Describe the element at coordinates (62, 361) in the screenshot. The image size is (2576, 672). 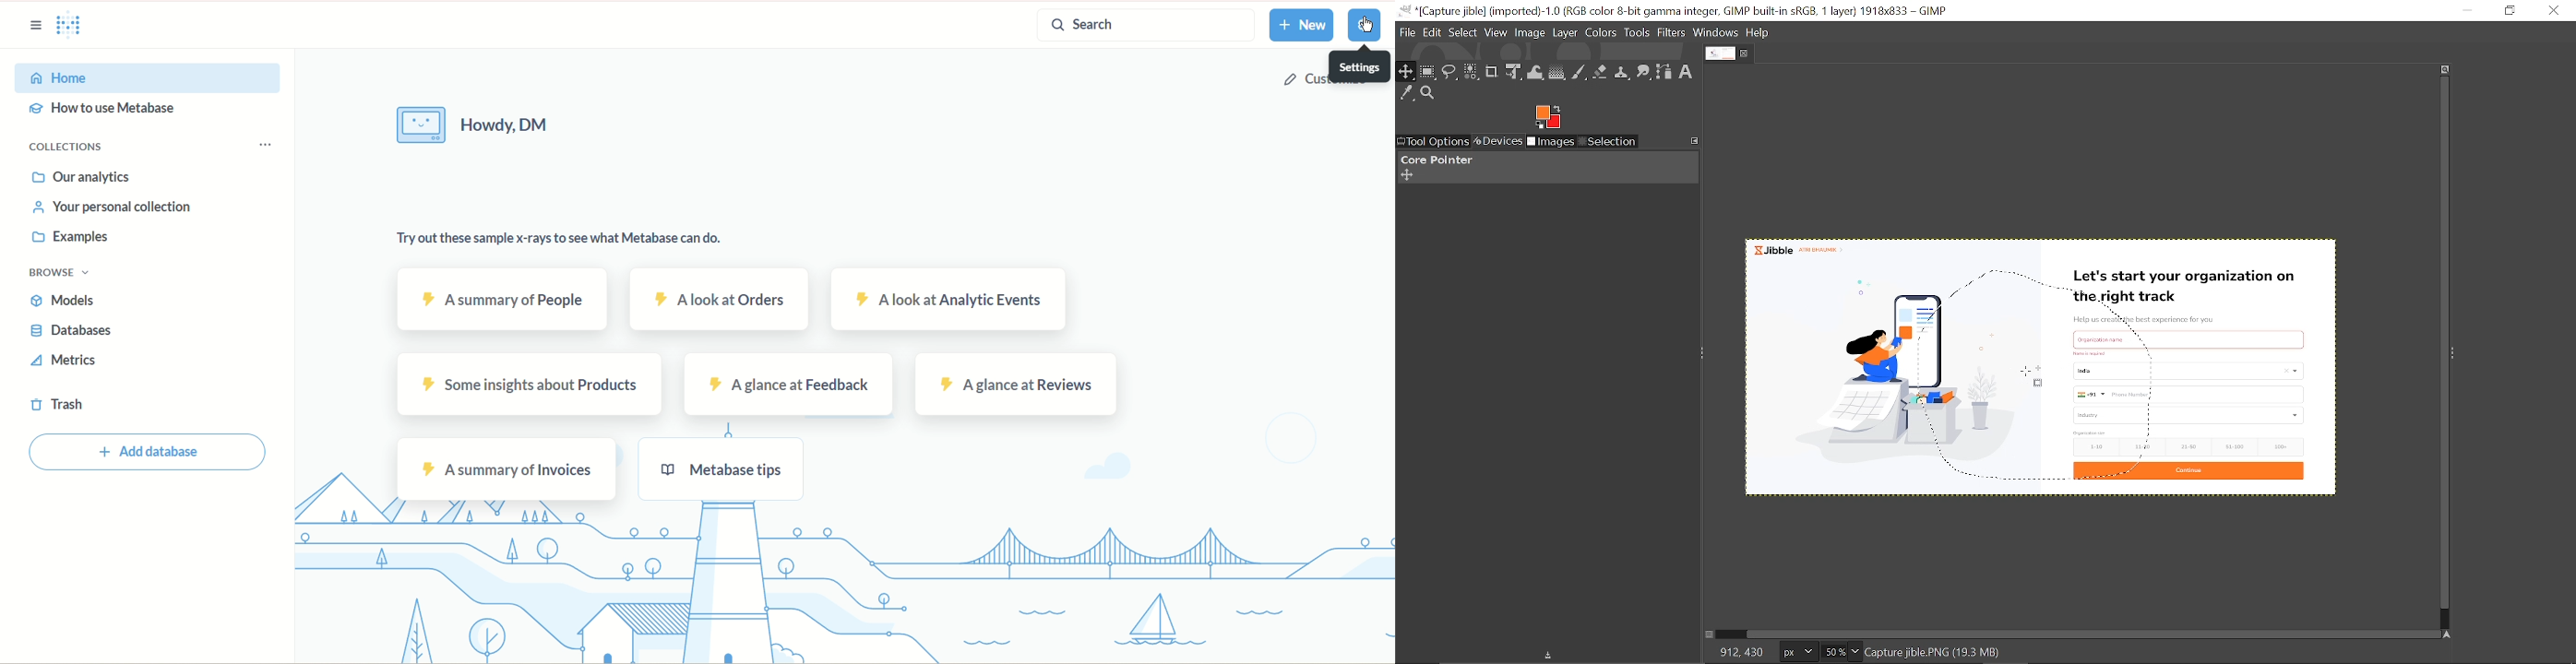
I see `metrics` at that location.